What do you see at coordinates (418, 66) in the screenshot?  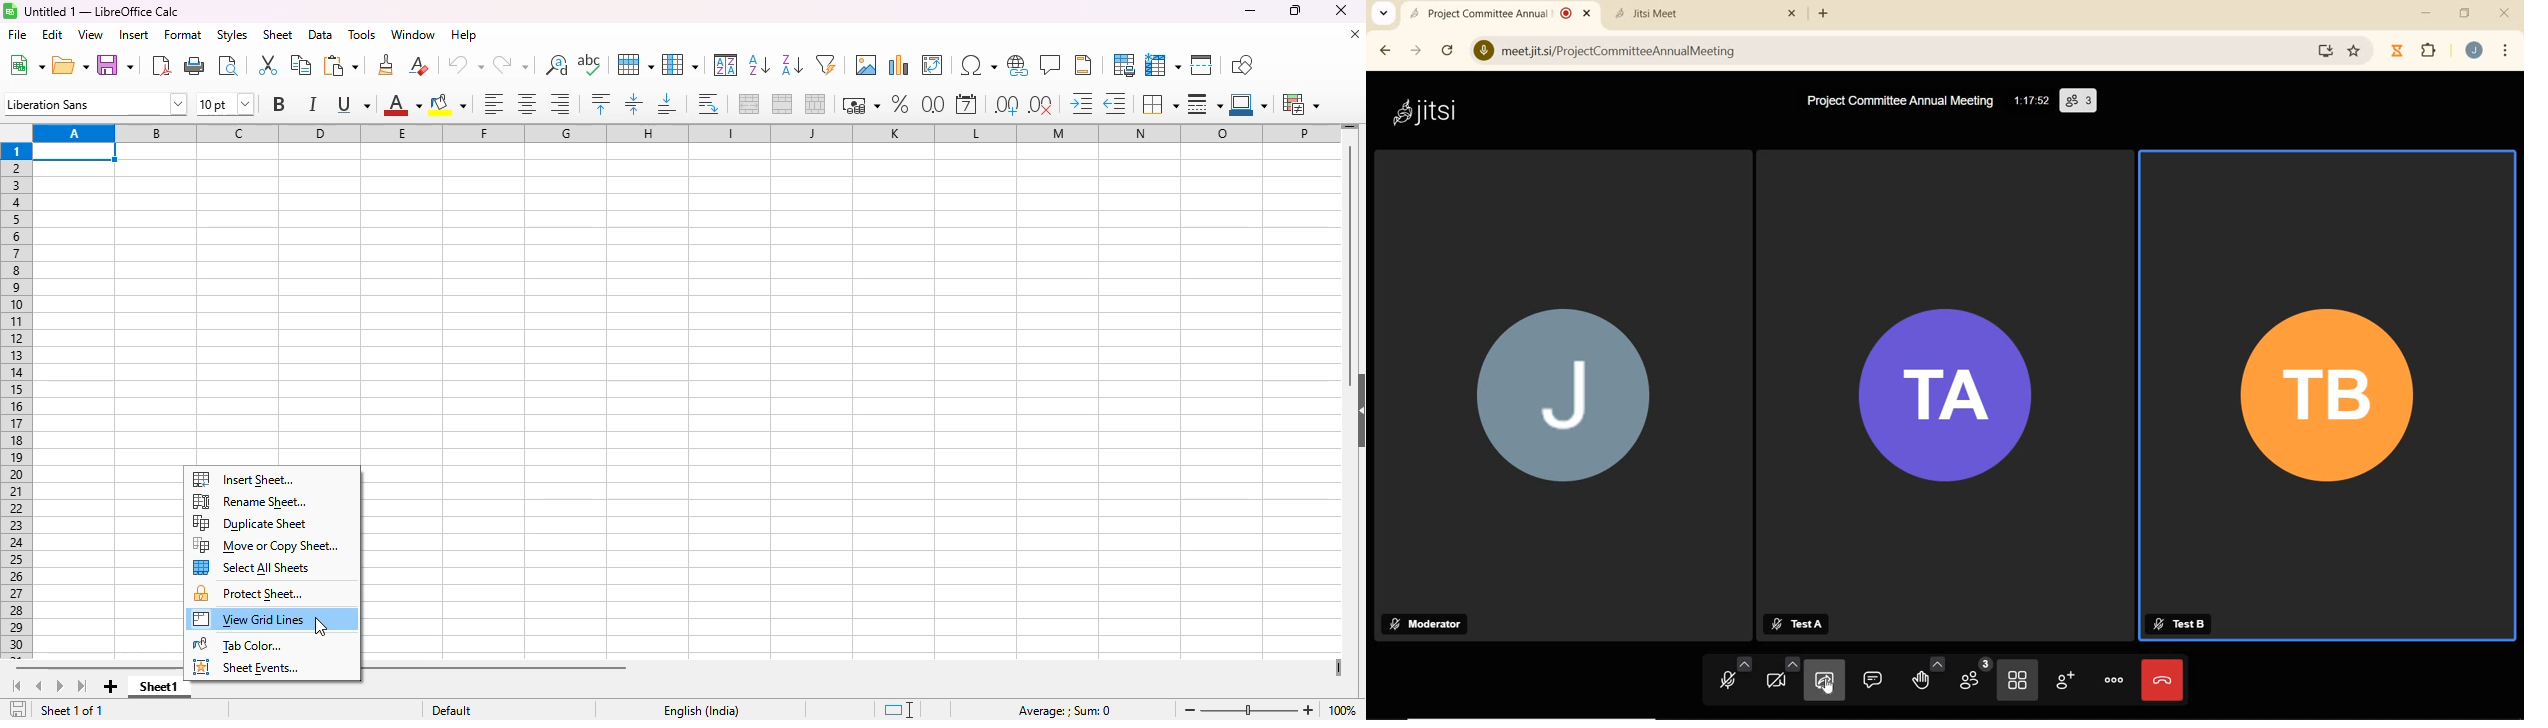 I see `clear direct formatting` at bounding box center [418, 66].